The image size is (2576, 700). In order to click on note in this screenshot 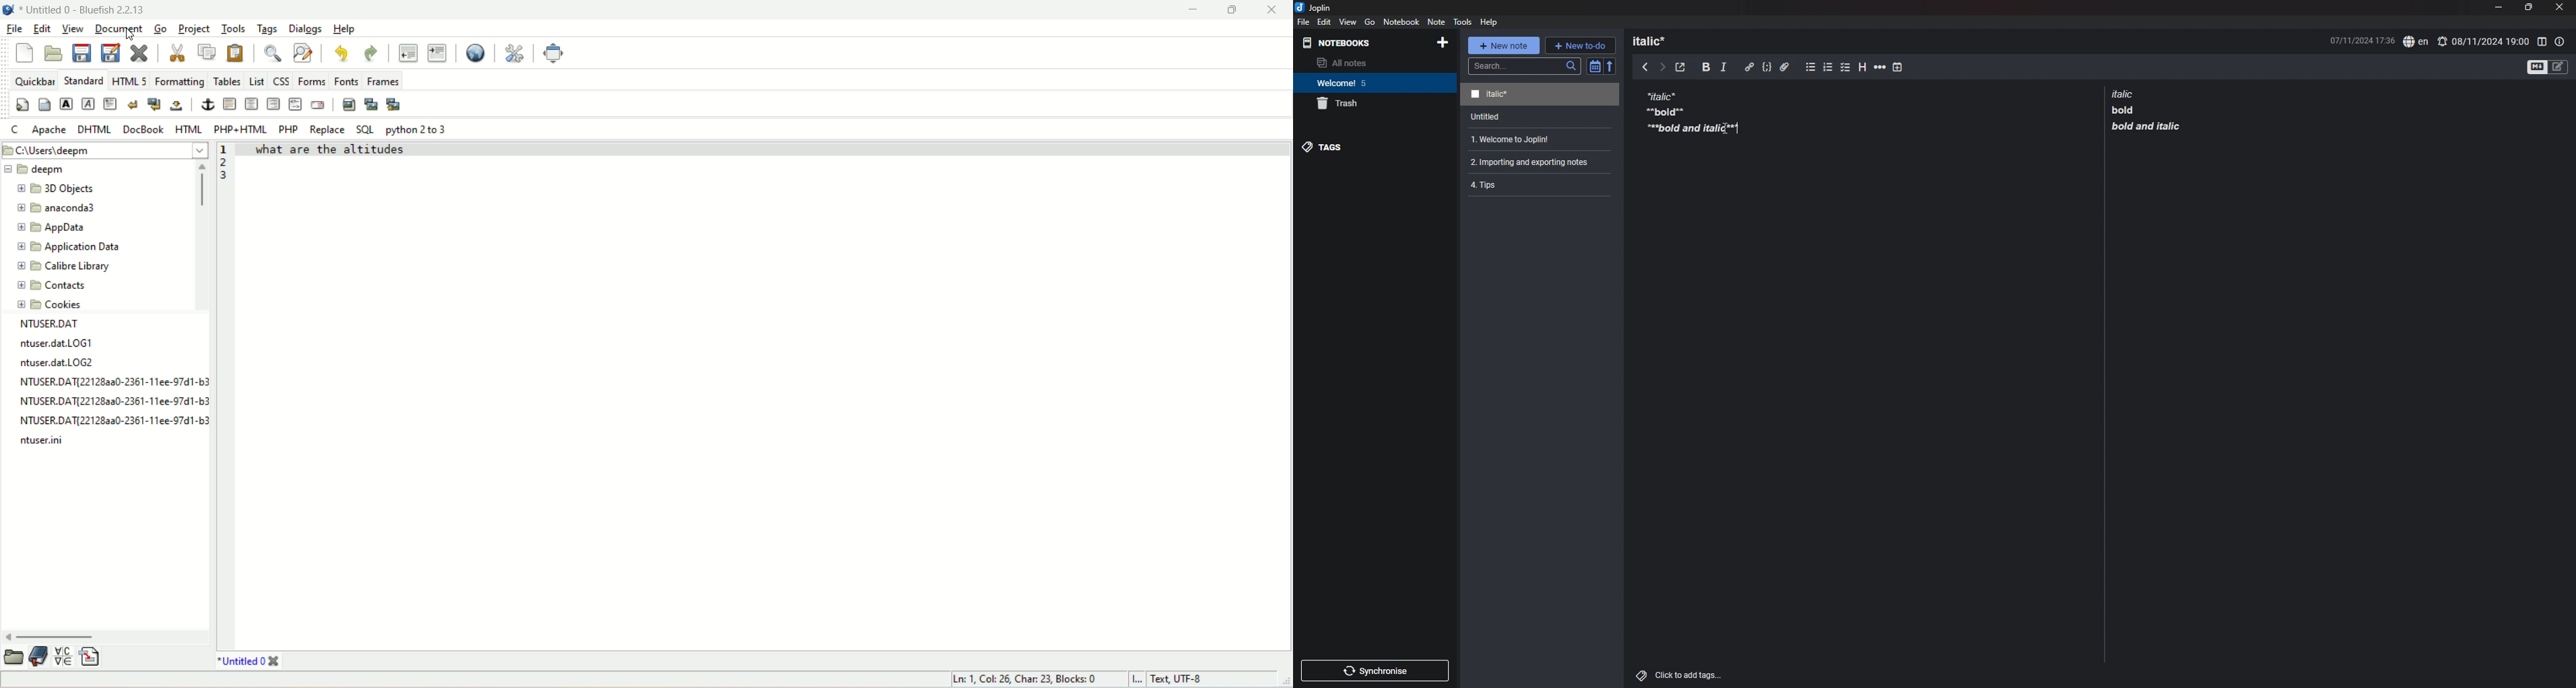, I will do `click(1691, 110)`.